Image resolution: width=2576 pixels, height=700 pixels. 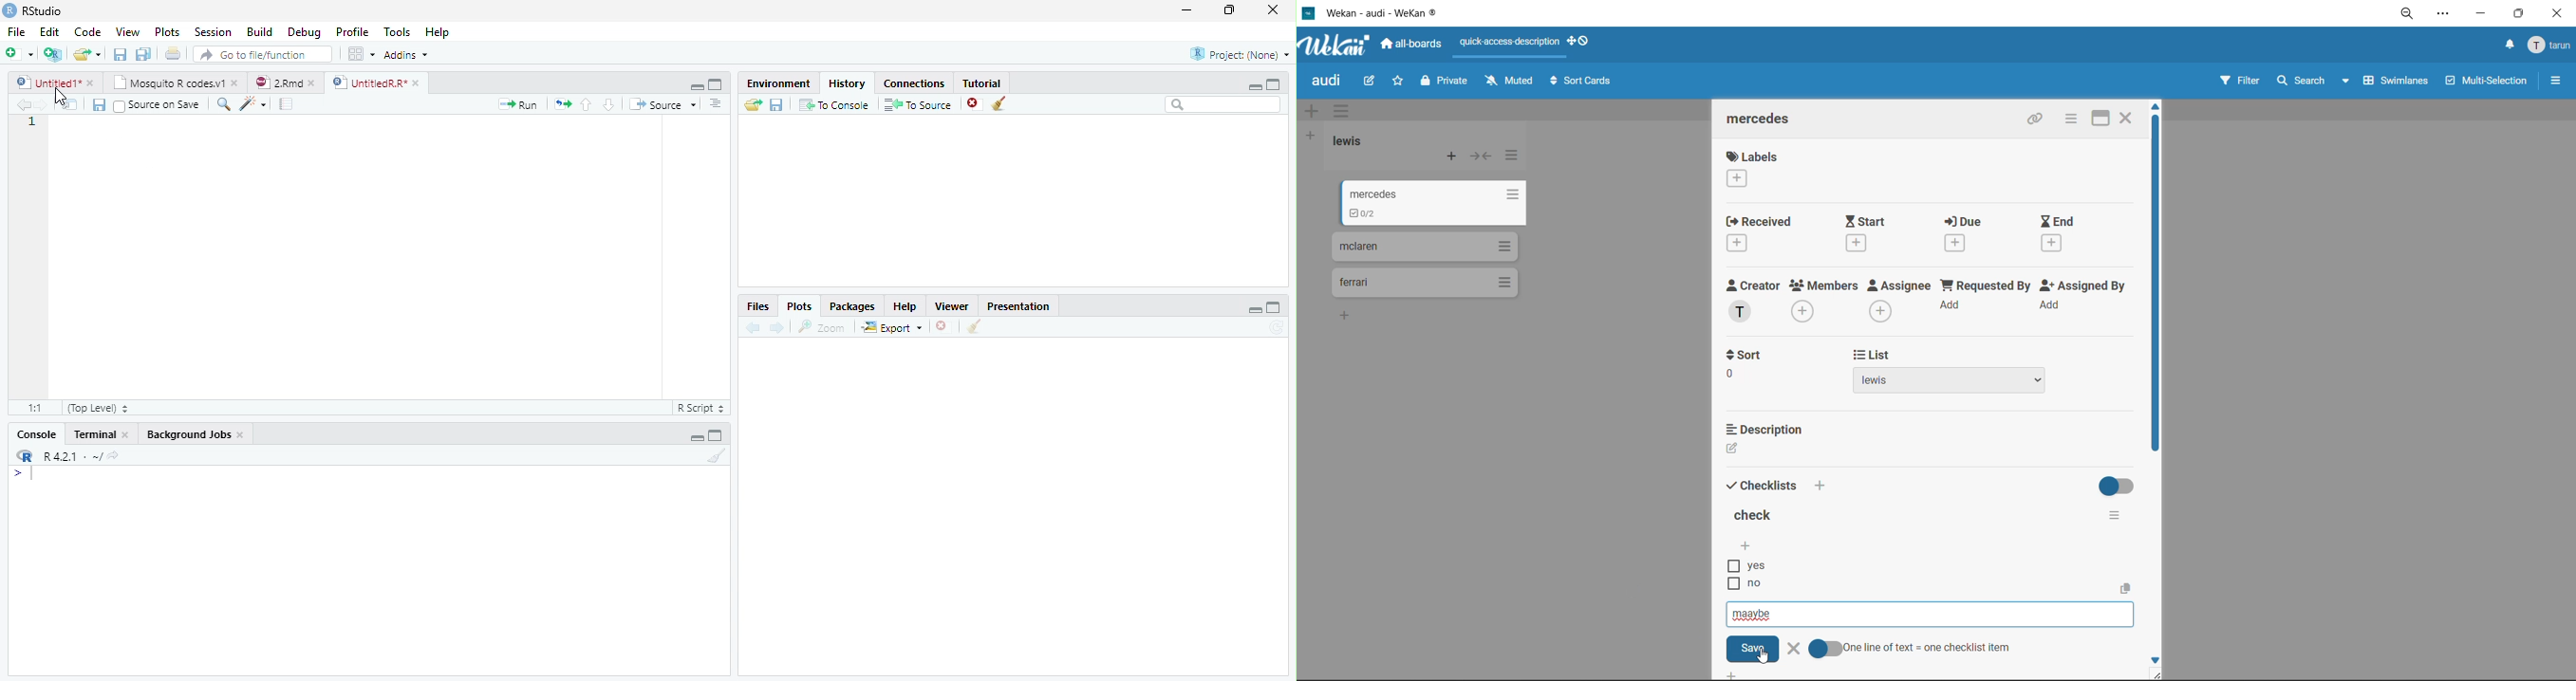 I want to click on Session, so click(x=213, y=31).